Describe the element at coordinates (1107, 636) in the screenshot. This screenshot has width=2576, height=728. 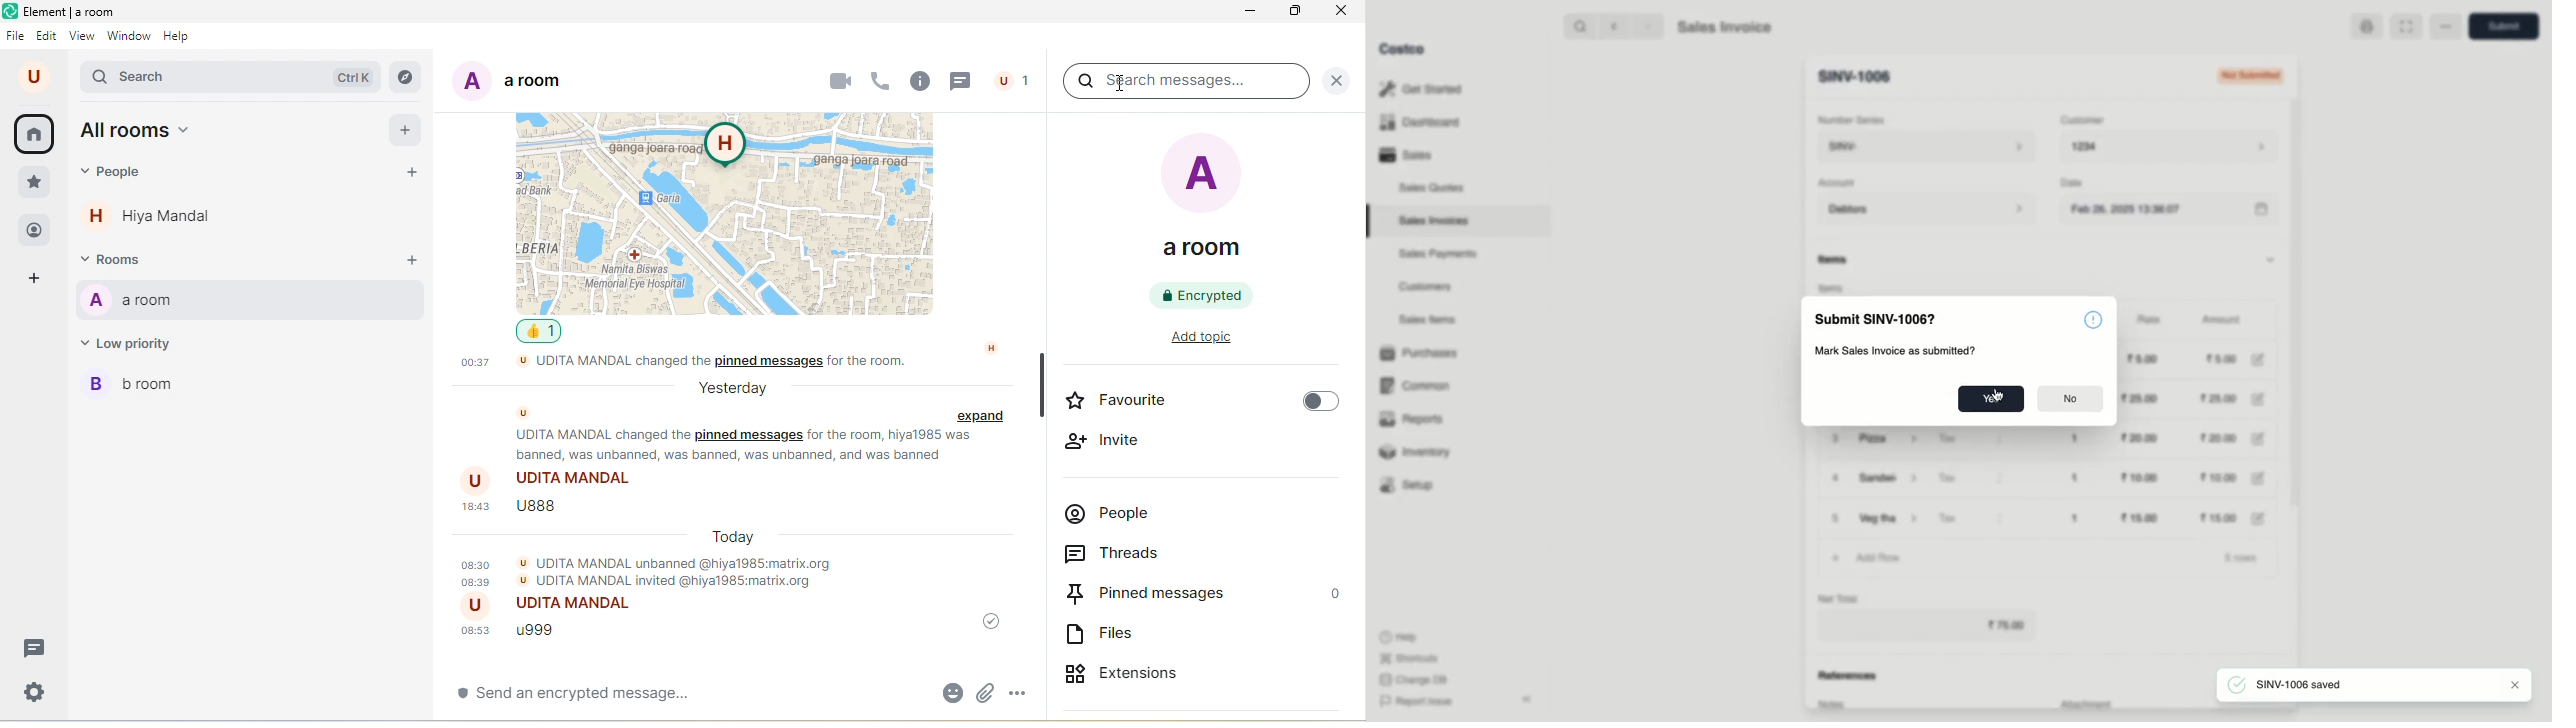
I see `files` at that location.